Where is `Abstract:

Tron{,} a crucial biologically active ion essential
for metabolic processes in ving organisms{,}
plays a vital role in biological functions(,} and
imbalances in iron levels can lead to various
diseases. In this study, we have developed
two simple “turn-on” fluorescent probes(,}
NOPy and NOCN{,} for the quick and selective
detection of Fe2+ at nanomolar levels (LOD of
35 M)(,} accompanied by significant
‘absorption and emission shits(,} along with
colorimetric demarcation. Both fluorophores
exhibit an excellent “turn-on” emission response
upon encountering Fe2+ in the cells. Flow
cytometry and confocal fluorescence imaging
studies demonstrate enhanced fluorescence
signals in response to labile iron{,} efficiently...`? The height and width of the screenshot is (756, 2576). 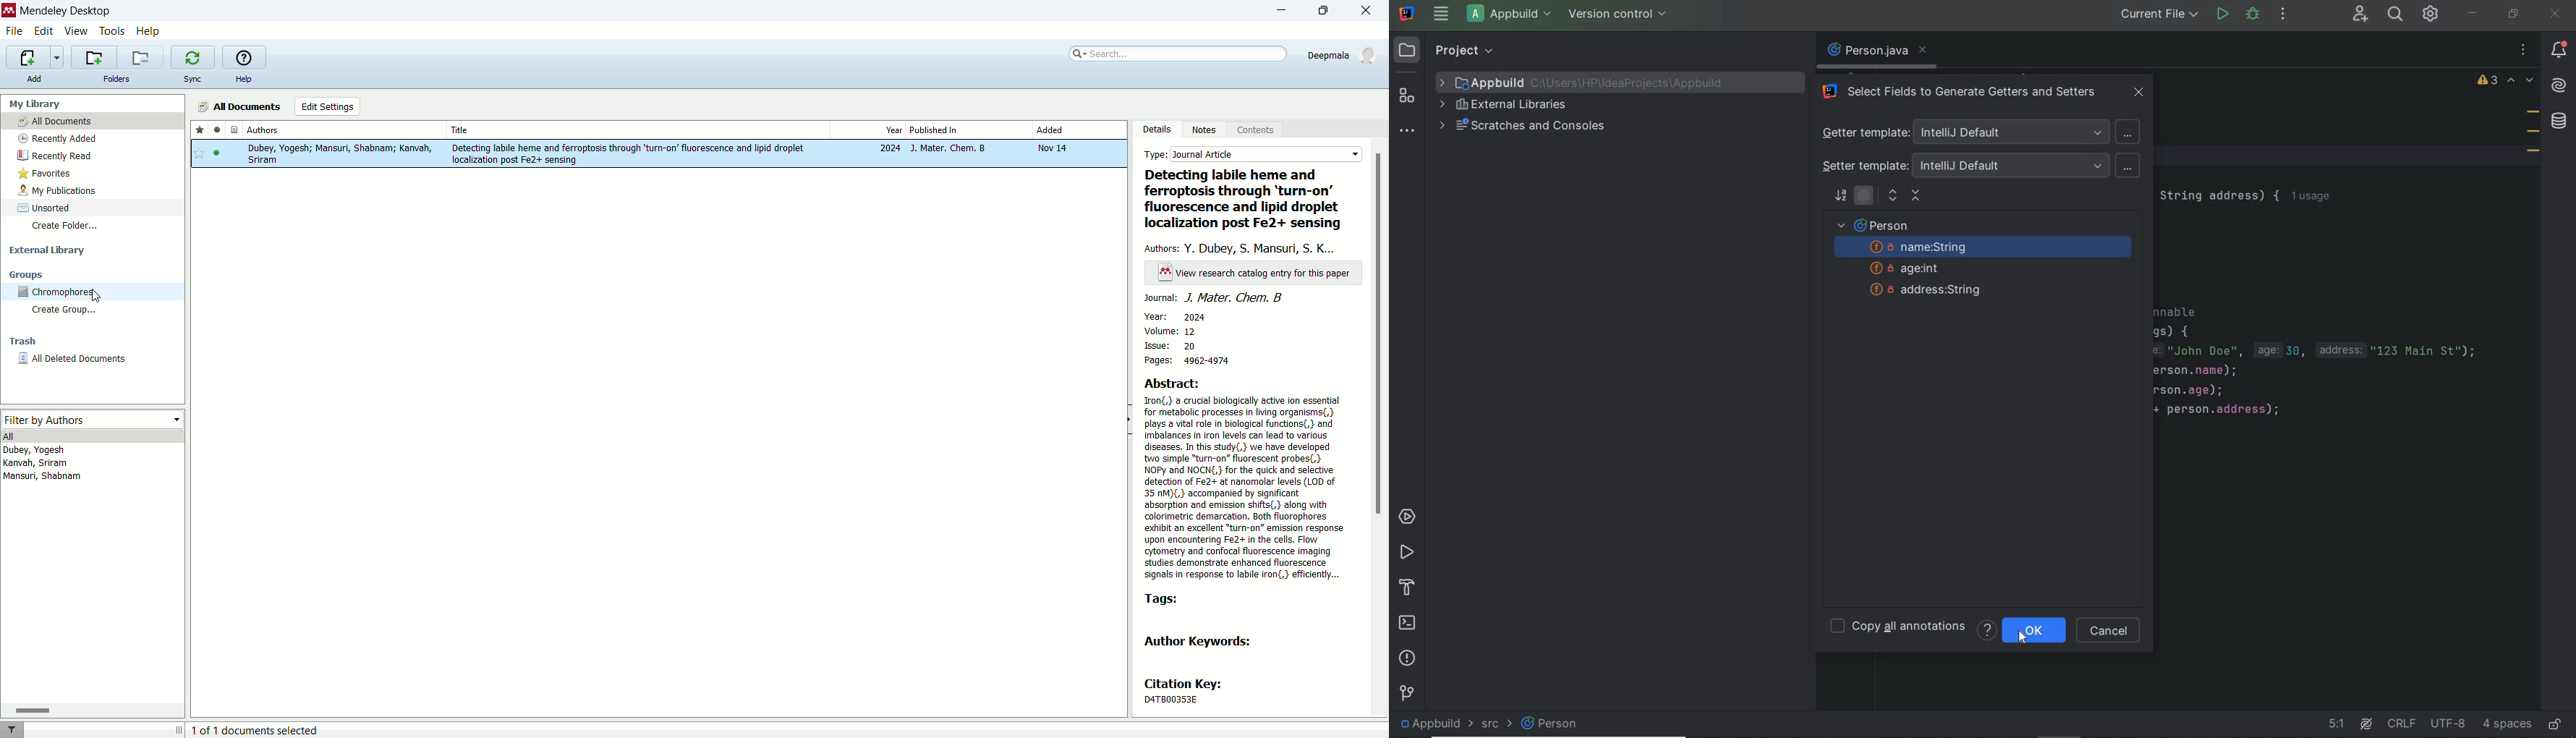 Abstract:

Tron{,} a crucial biologically active ion essential
for metabolic processes in ving organisms{,}
plays a vital role in biological functions(,} and
imbalances in iron levels can lead to various
diseases. In this study, we have developed
two simple “turn-on” fluorescent probes(,}
NOPy and NOCN{,} for the quick and selective
detection of Fe2+ at nanomolar levels (LOD of
35 M)(,} accompanied by significant
‘absorption and emission shits(,} along with
colorimetric demarcation. Both fluorophores
exhibit an excellent “turn-on” emission response
upon encountering Fe2+ in the cells. Flow
cytometry and confocal fluorescence imaging
studies demonstrate enhanced fluorescence
signals in response to labile iron{,} efficiently... is located at coordinates (1245, 478).